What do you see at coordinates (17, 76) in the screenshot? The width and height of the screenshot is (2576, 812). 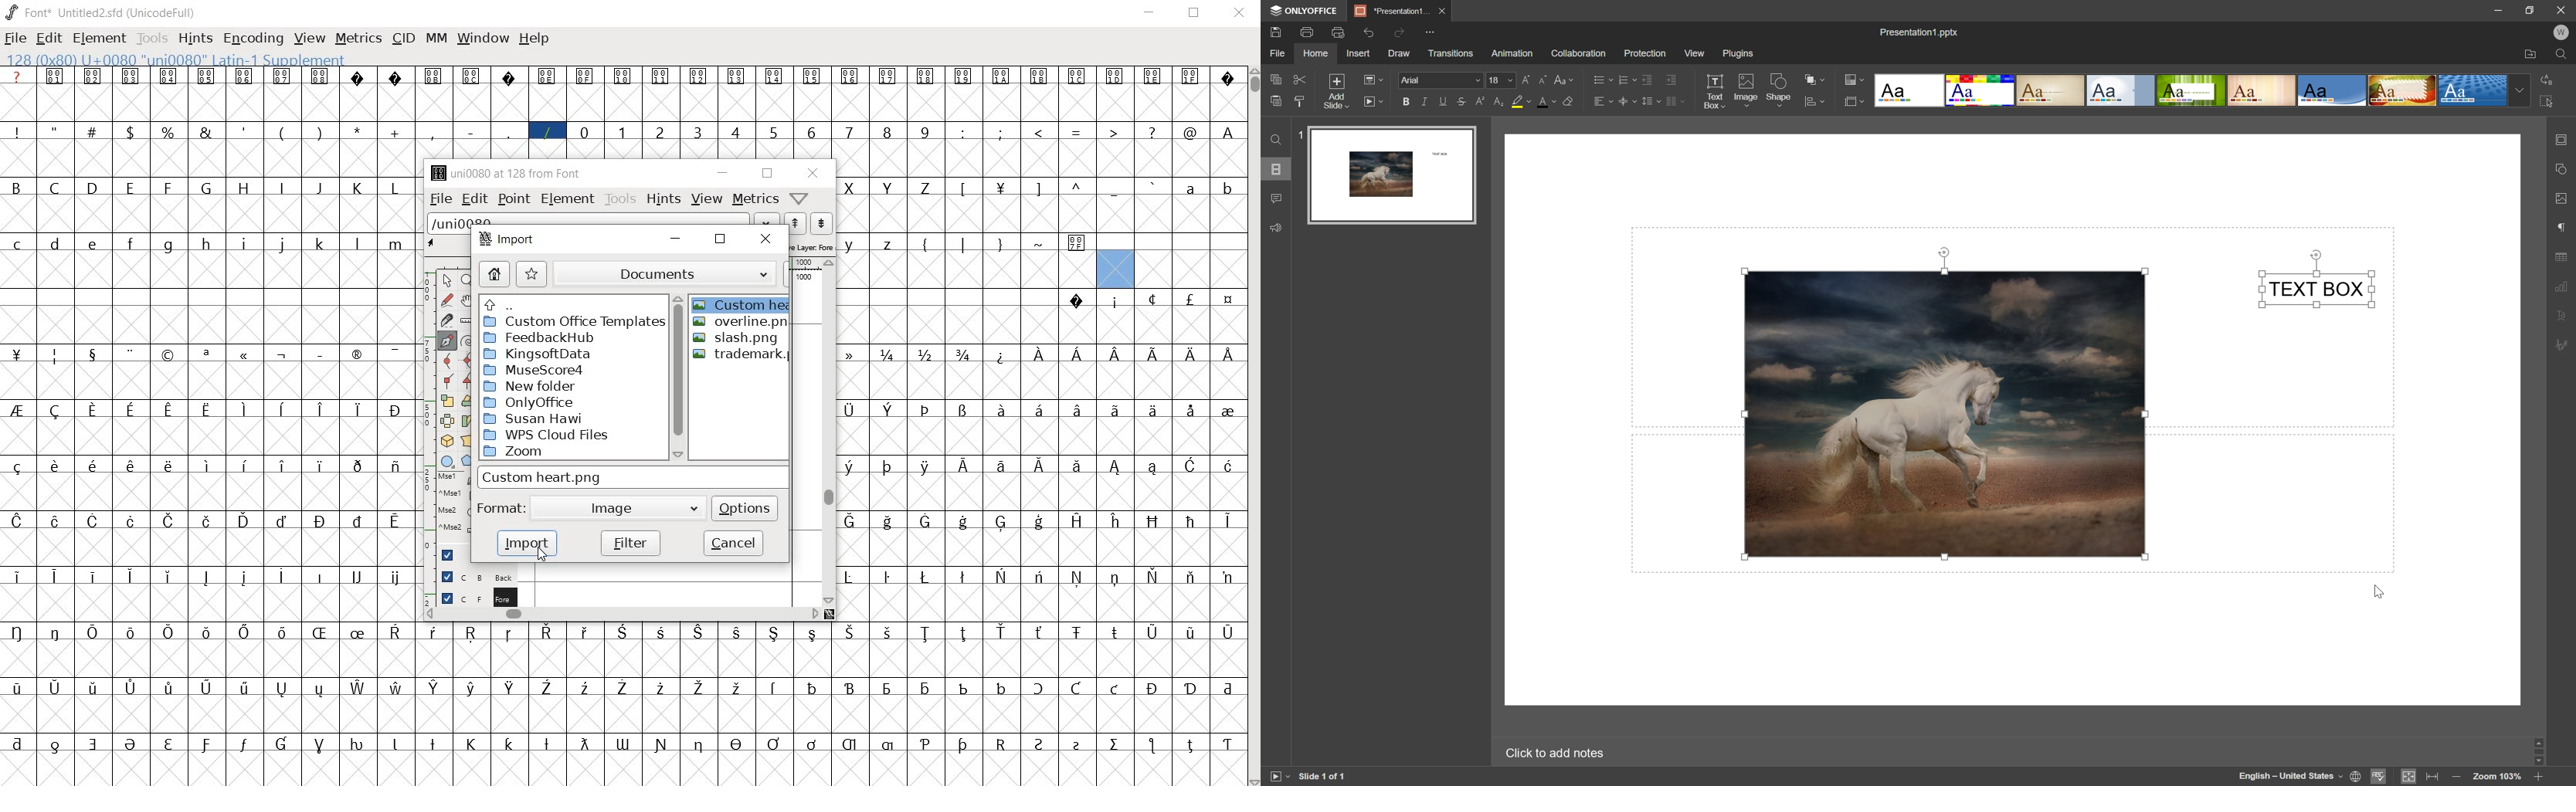 I see `Glyph` at bounding box center [17, 76].